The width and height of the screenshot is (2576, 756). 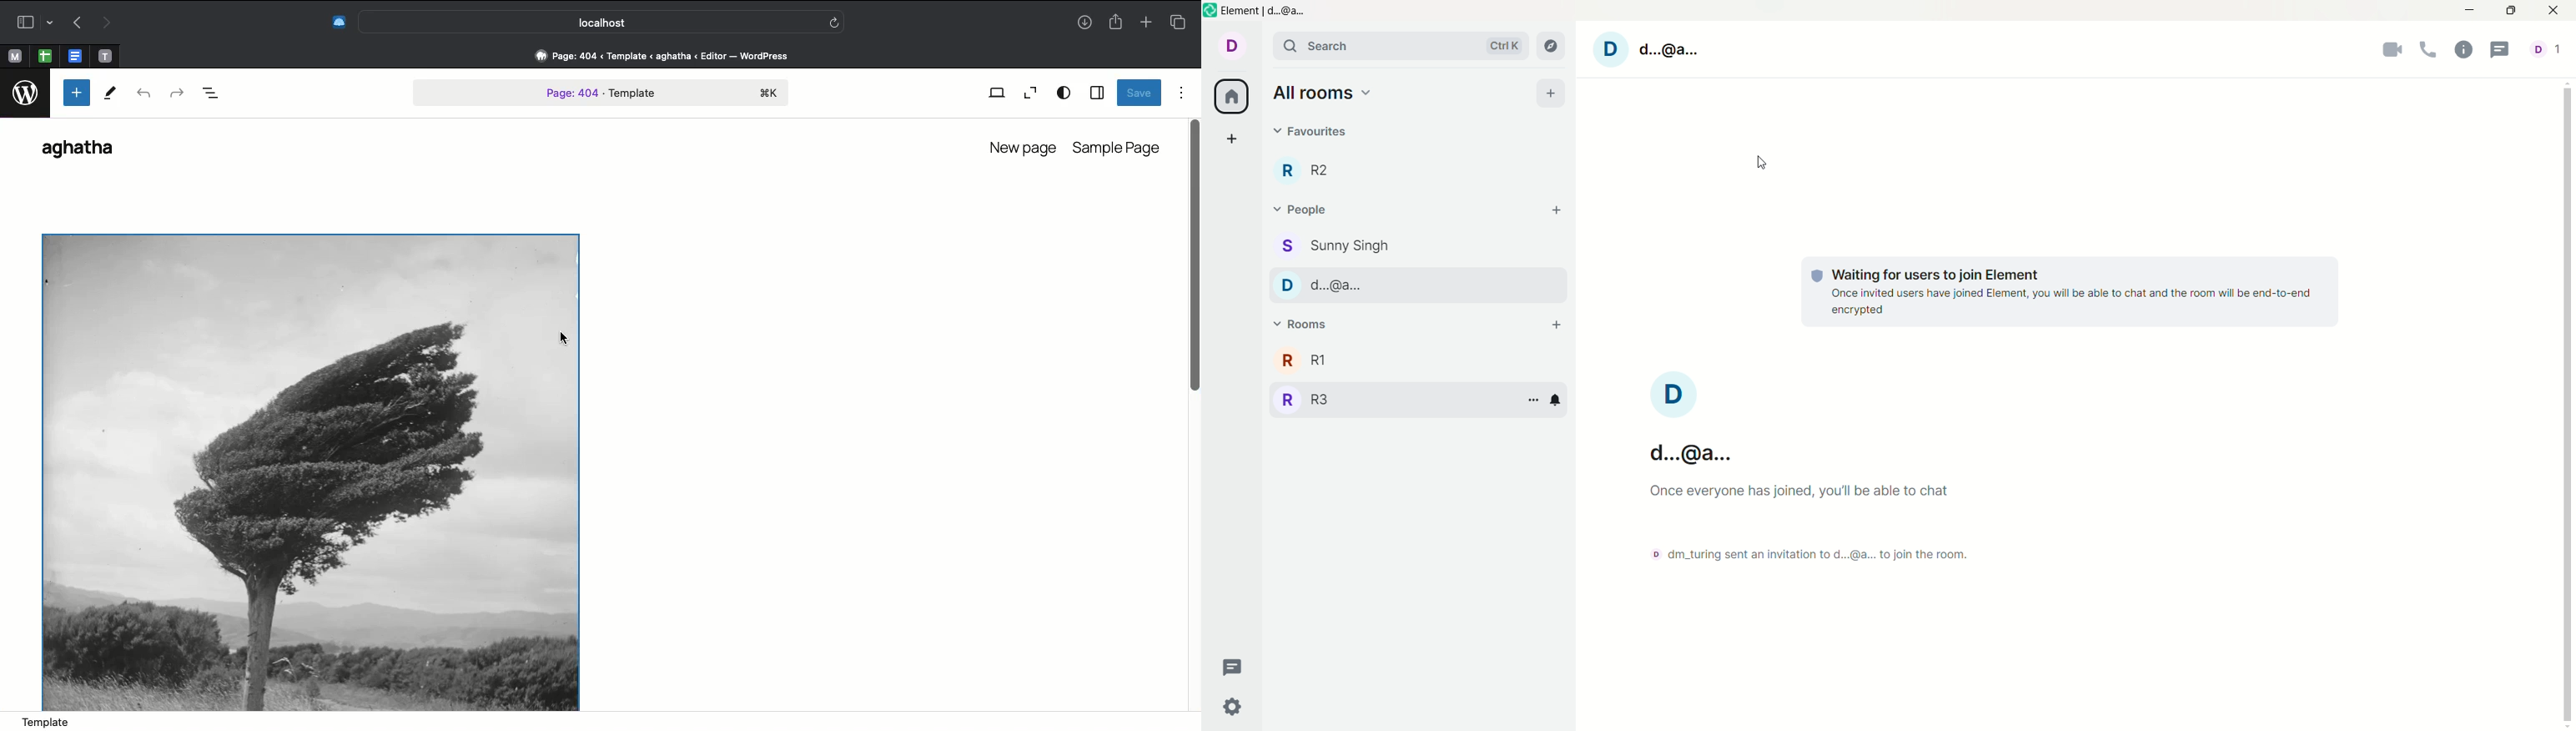 What do you see at coordinates (2503, 52) in the screenshot?
I see `threads` at bounding box center [2503, 52].